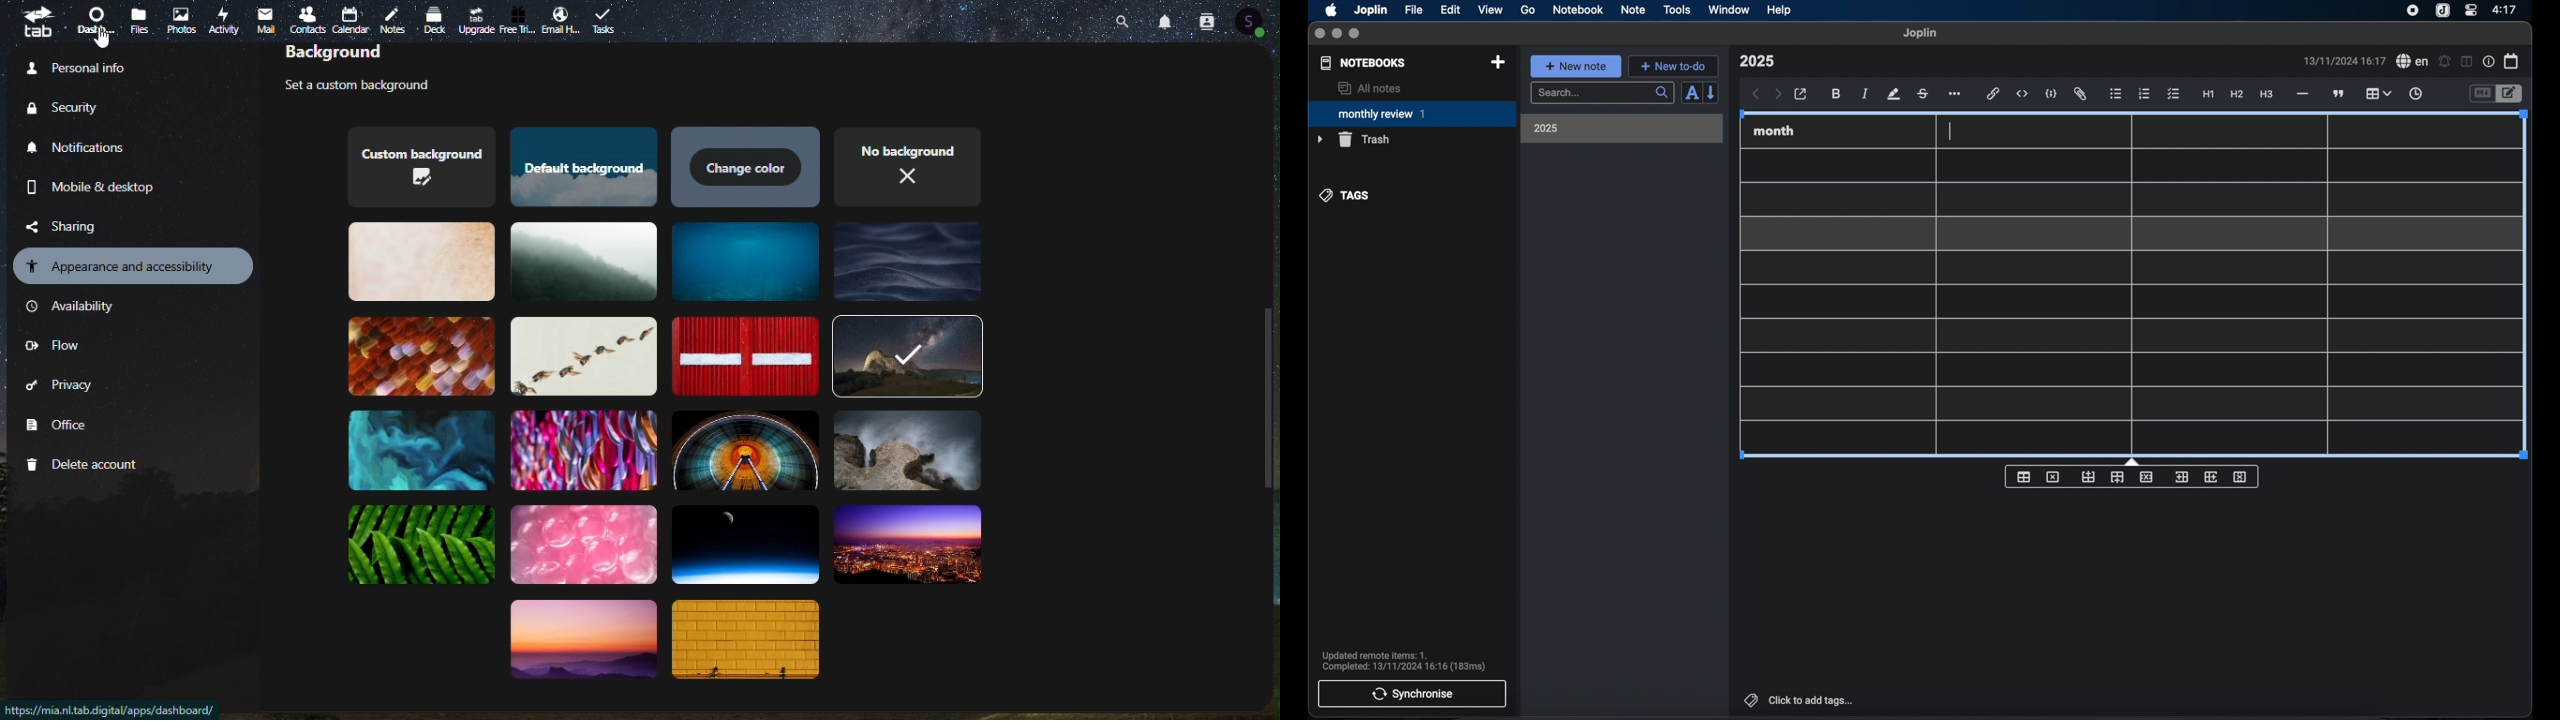 This screenshot has height=728, width=2576. Describe the element at coordinates (2051, 95) in the screenshot. I see `code` at that location.